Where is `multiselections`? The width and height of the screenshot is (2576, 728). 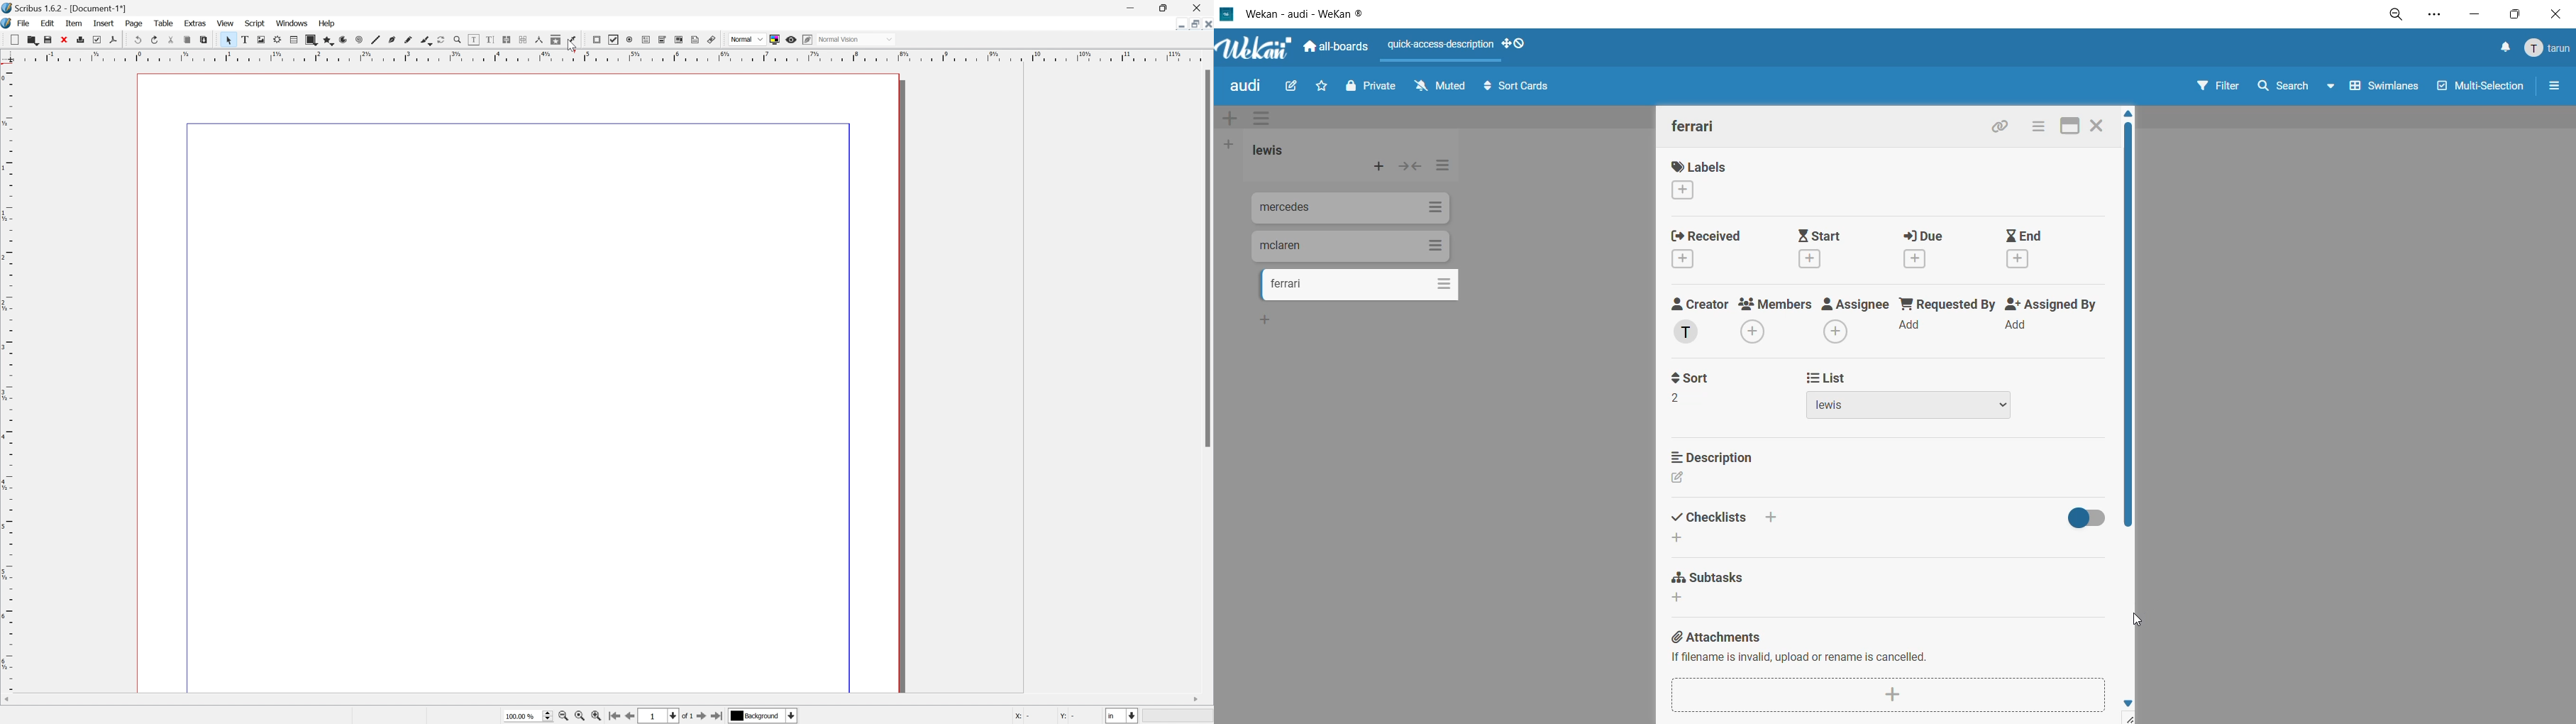
multiselections is located at coordinates (2477, 88).